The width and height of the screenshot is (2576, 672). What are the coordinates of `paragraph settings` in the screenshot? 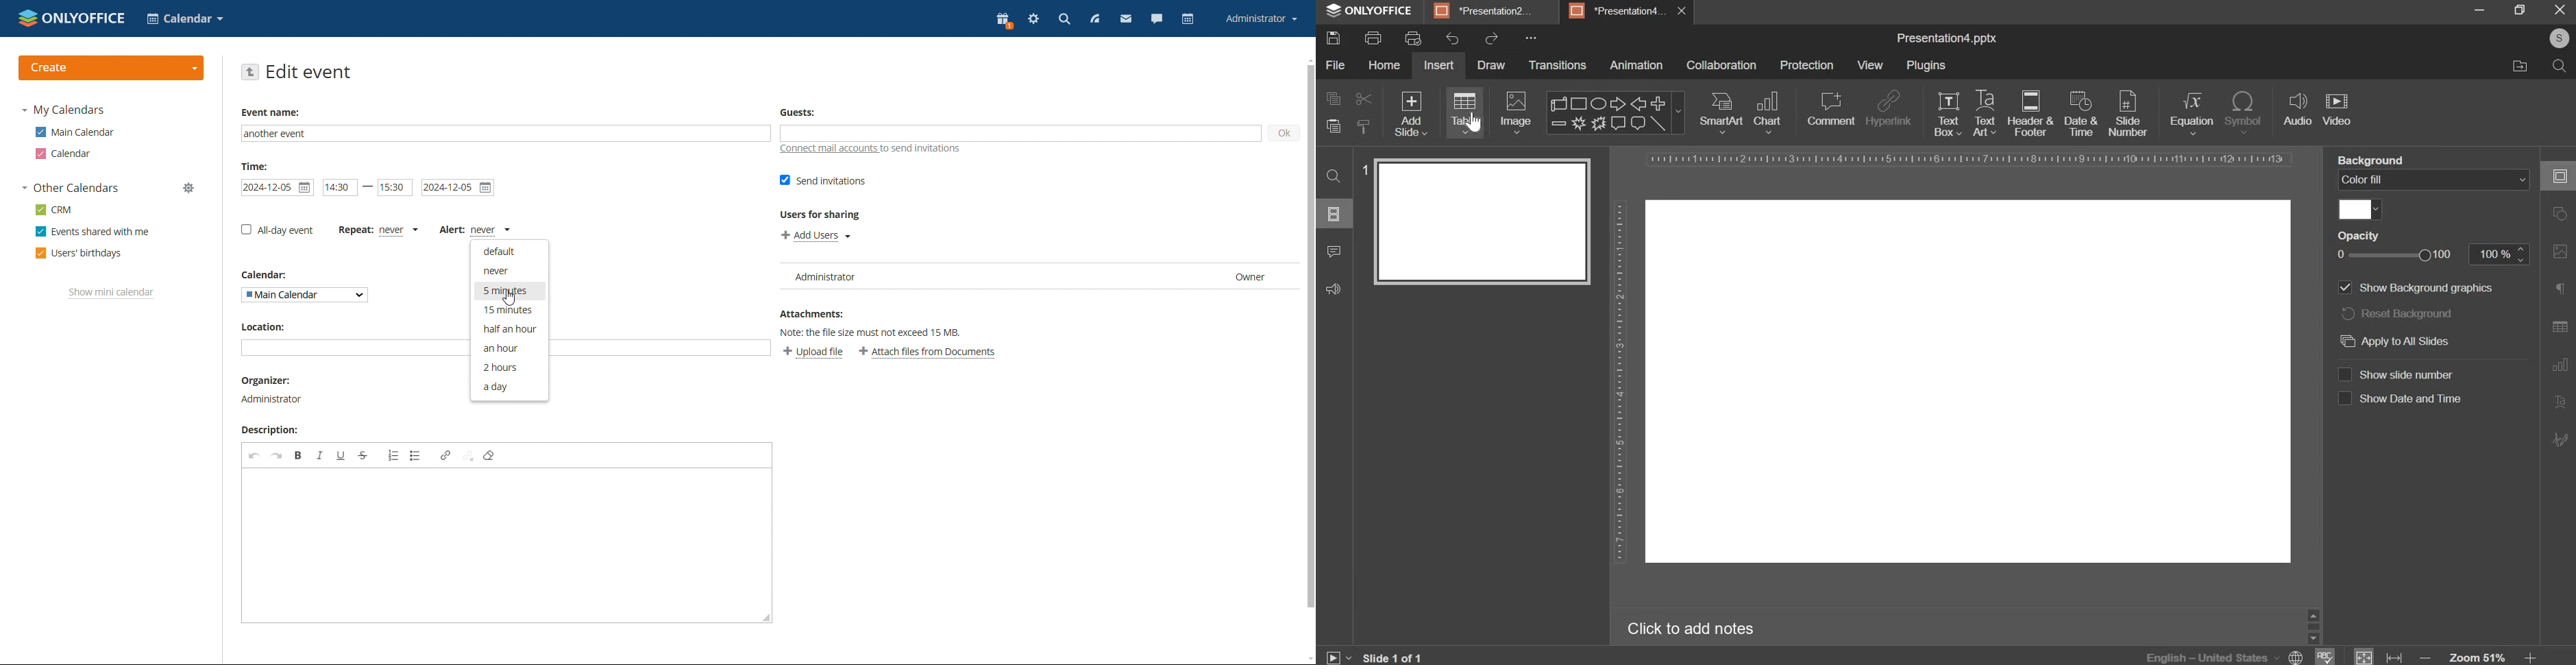 It's located at (2565, 288).